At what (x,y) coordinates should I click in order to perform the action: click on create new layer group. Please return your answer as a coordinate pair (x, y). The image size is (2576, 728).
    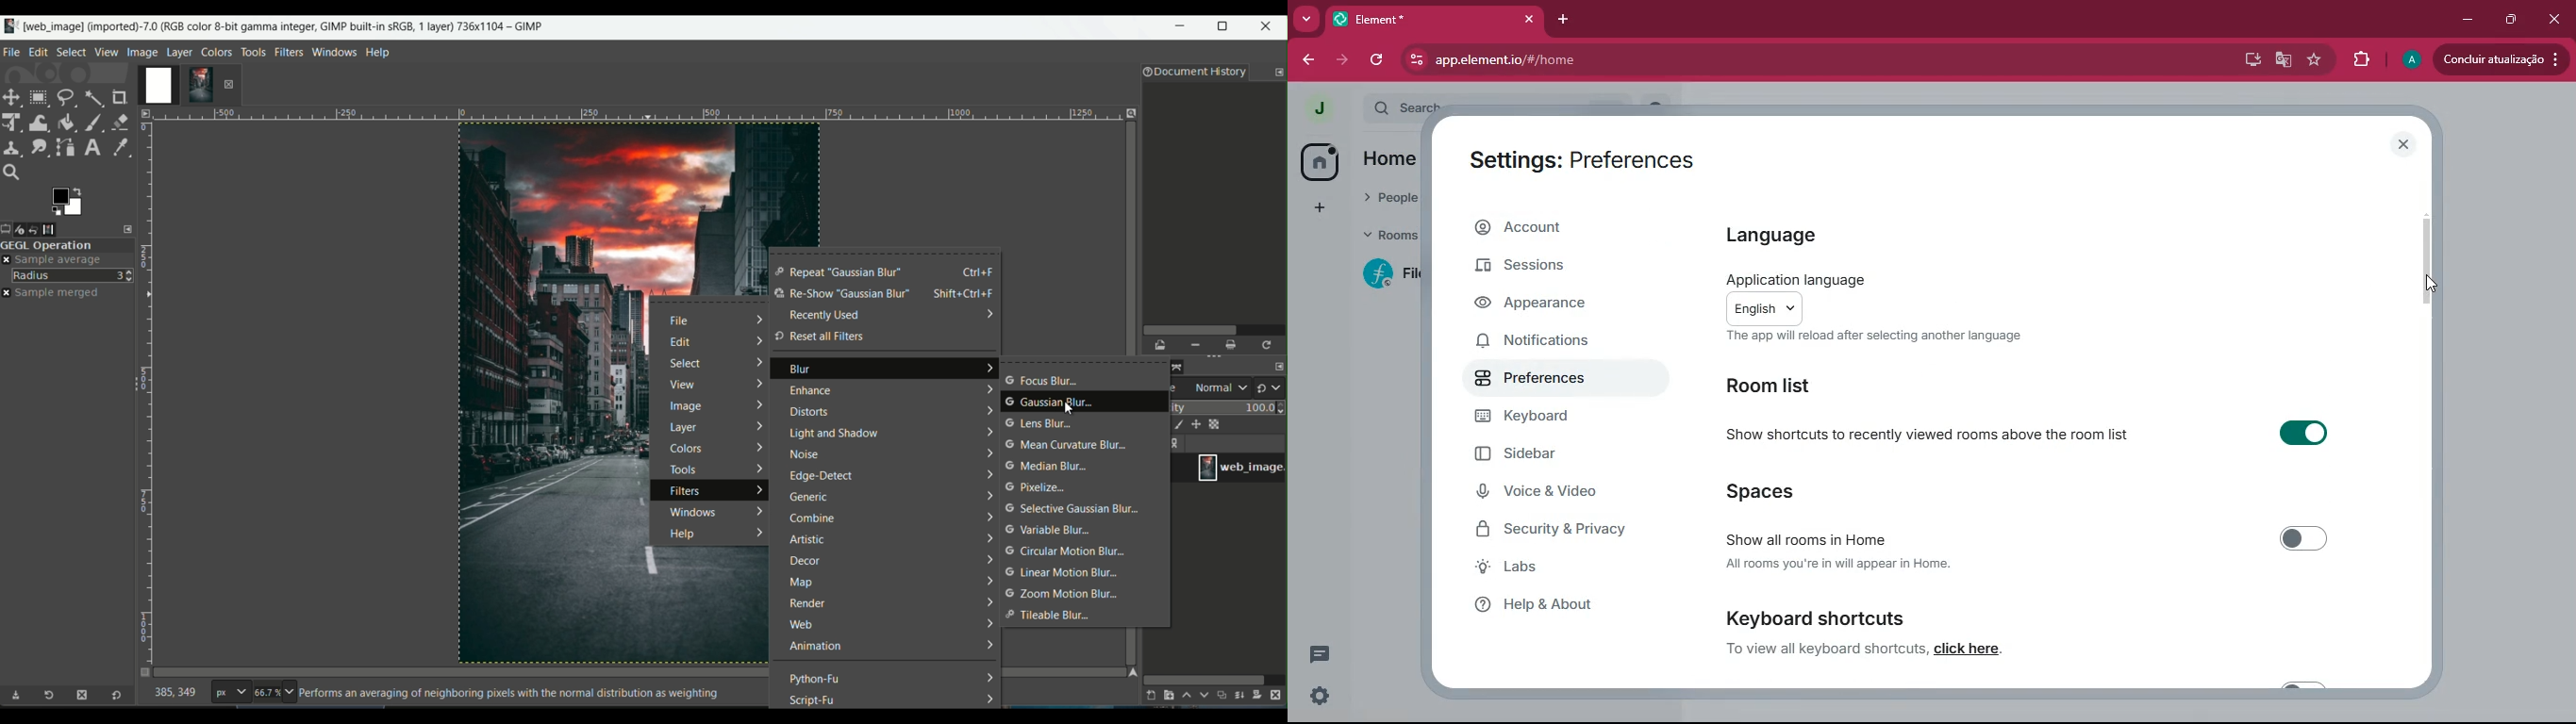
    Looking at the image, I should click on (1168, 695).